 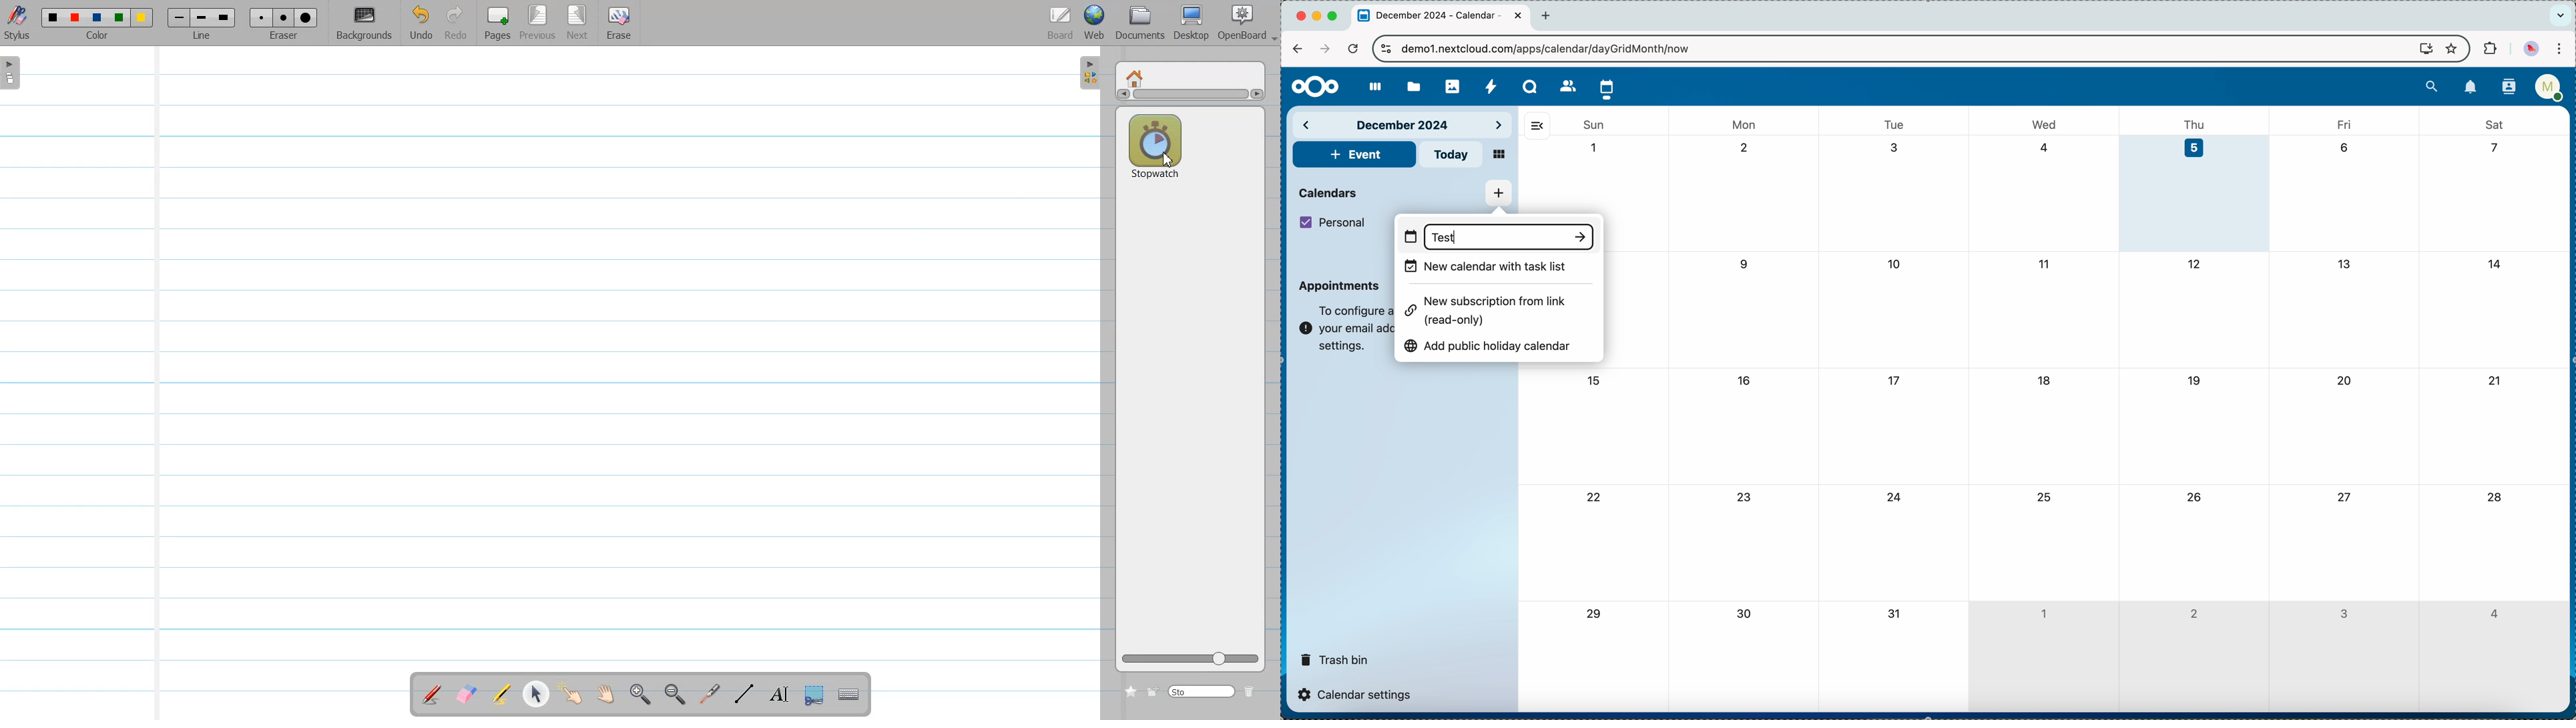 I want to click on 18, so click(x=2045, y=380).